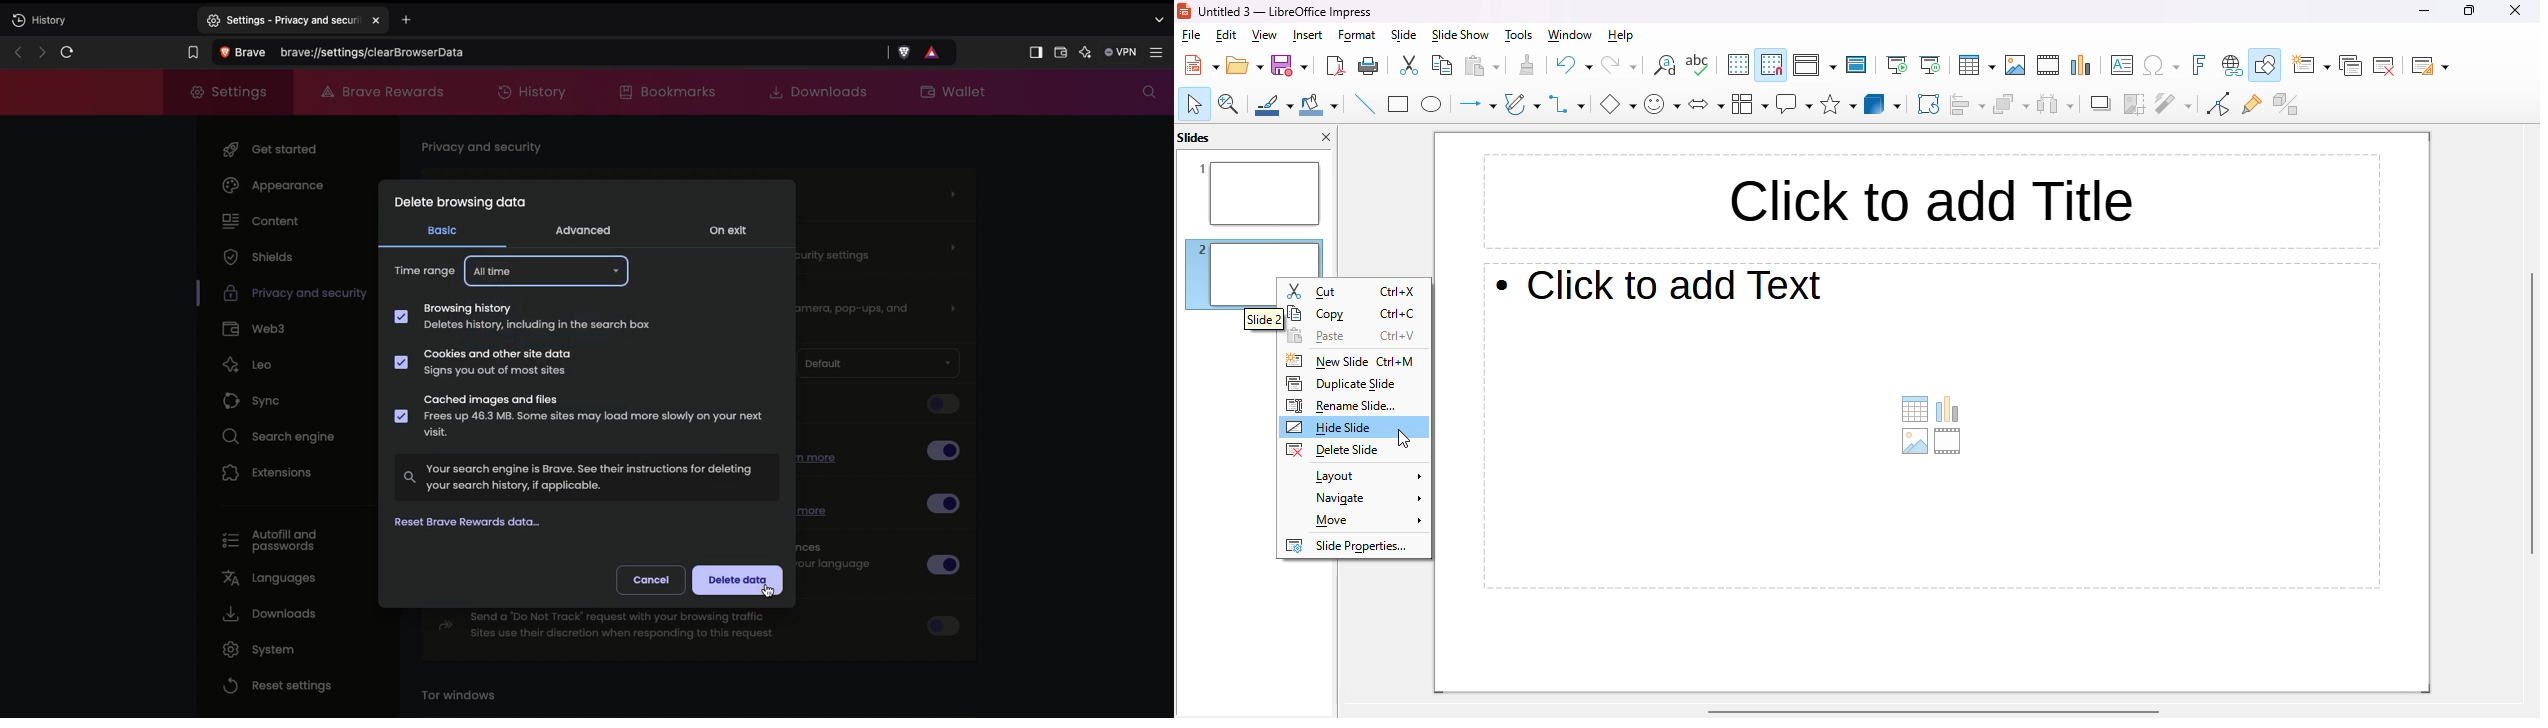  What do you see at coordinates (2012, 104) in the screenshot?
I see `arrange` at bounding box center [2012, 104].